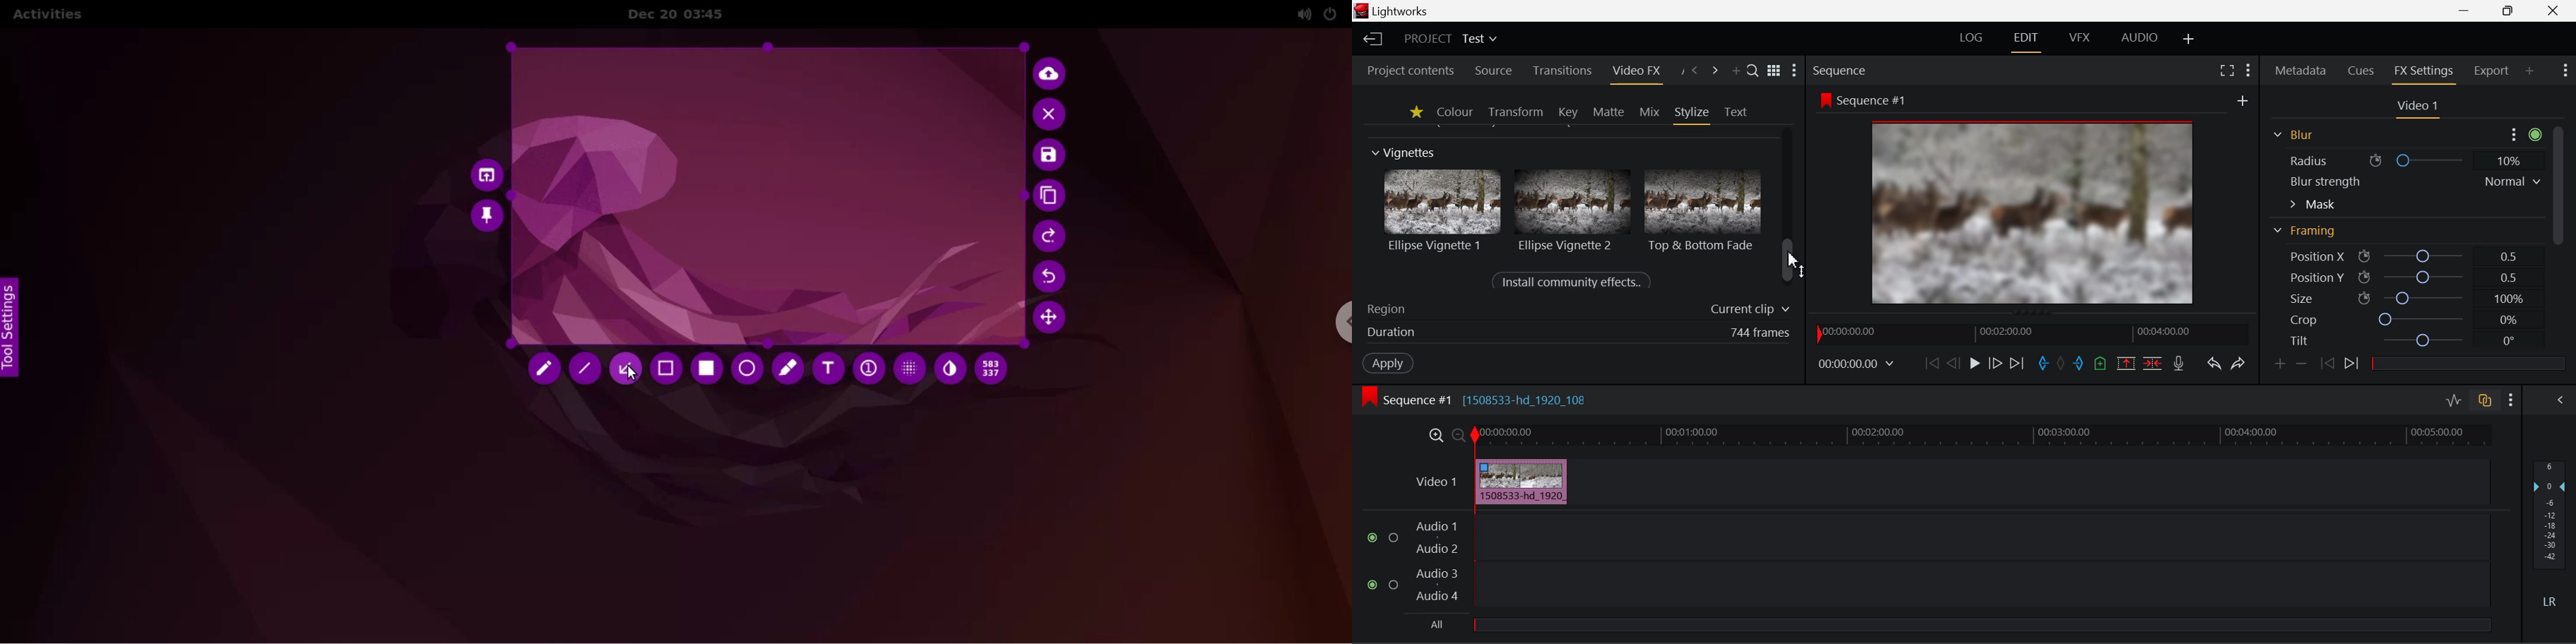 The height and width of the screenshot is (644, 2576). Describe the element at coordinates (1715, 71) in the screenshot. I see `Next Panel` at that location.